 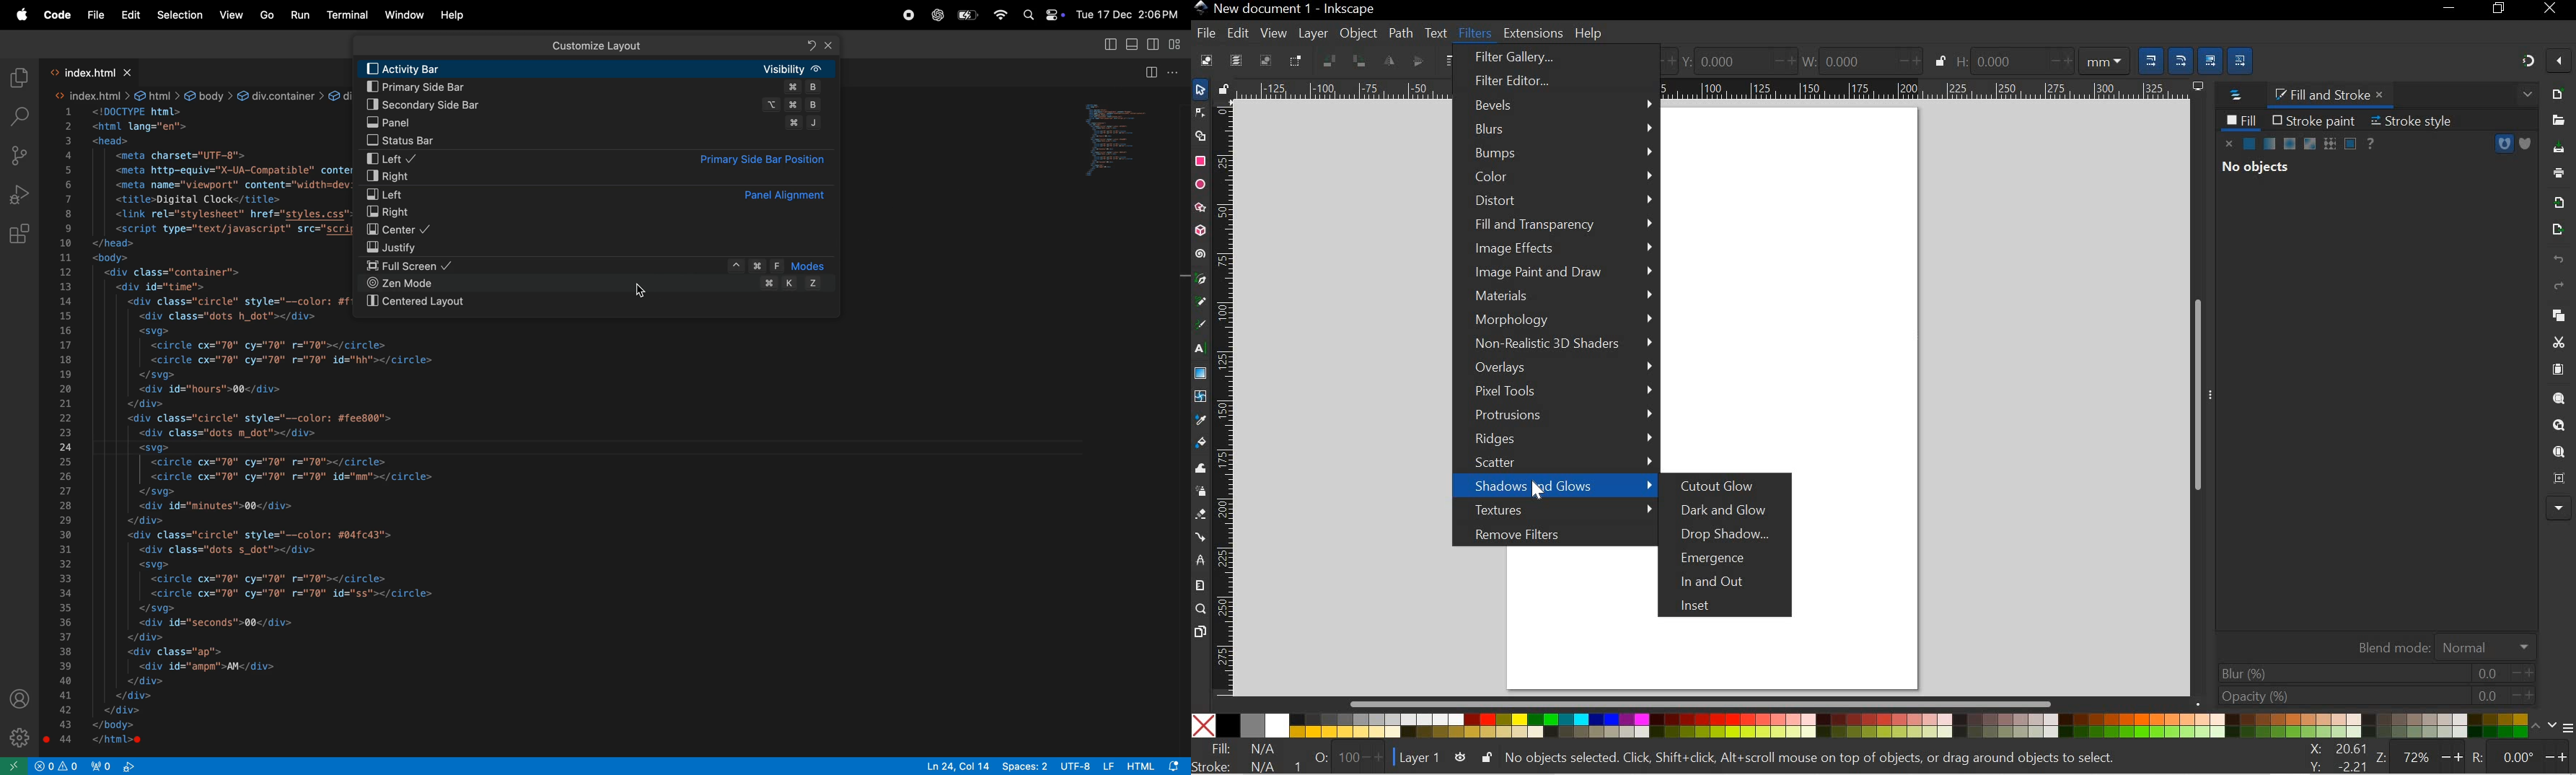 What do you see at coordinates (2197, 86) in the screenshot?
I see `DISPLAY OPTIONS` at bounding box center [2197, 86].